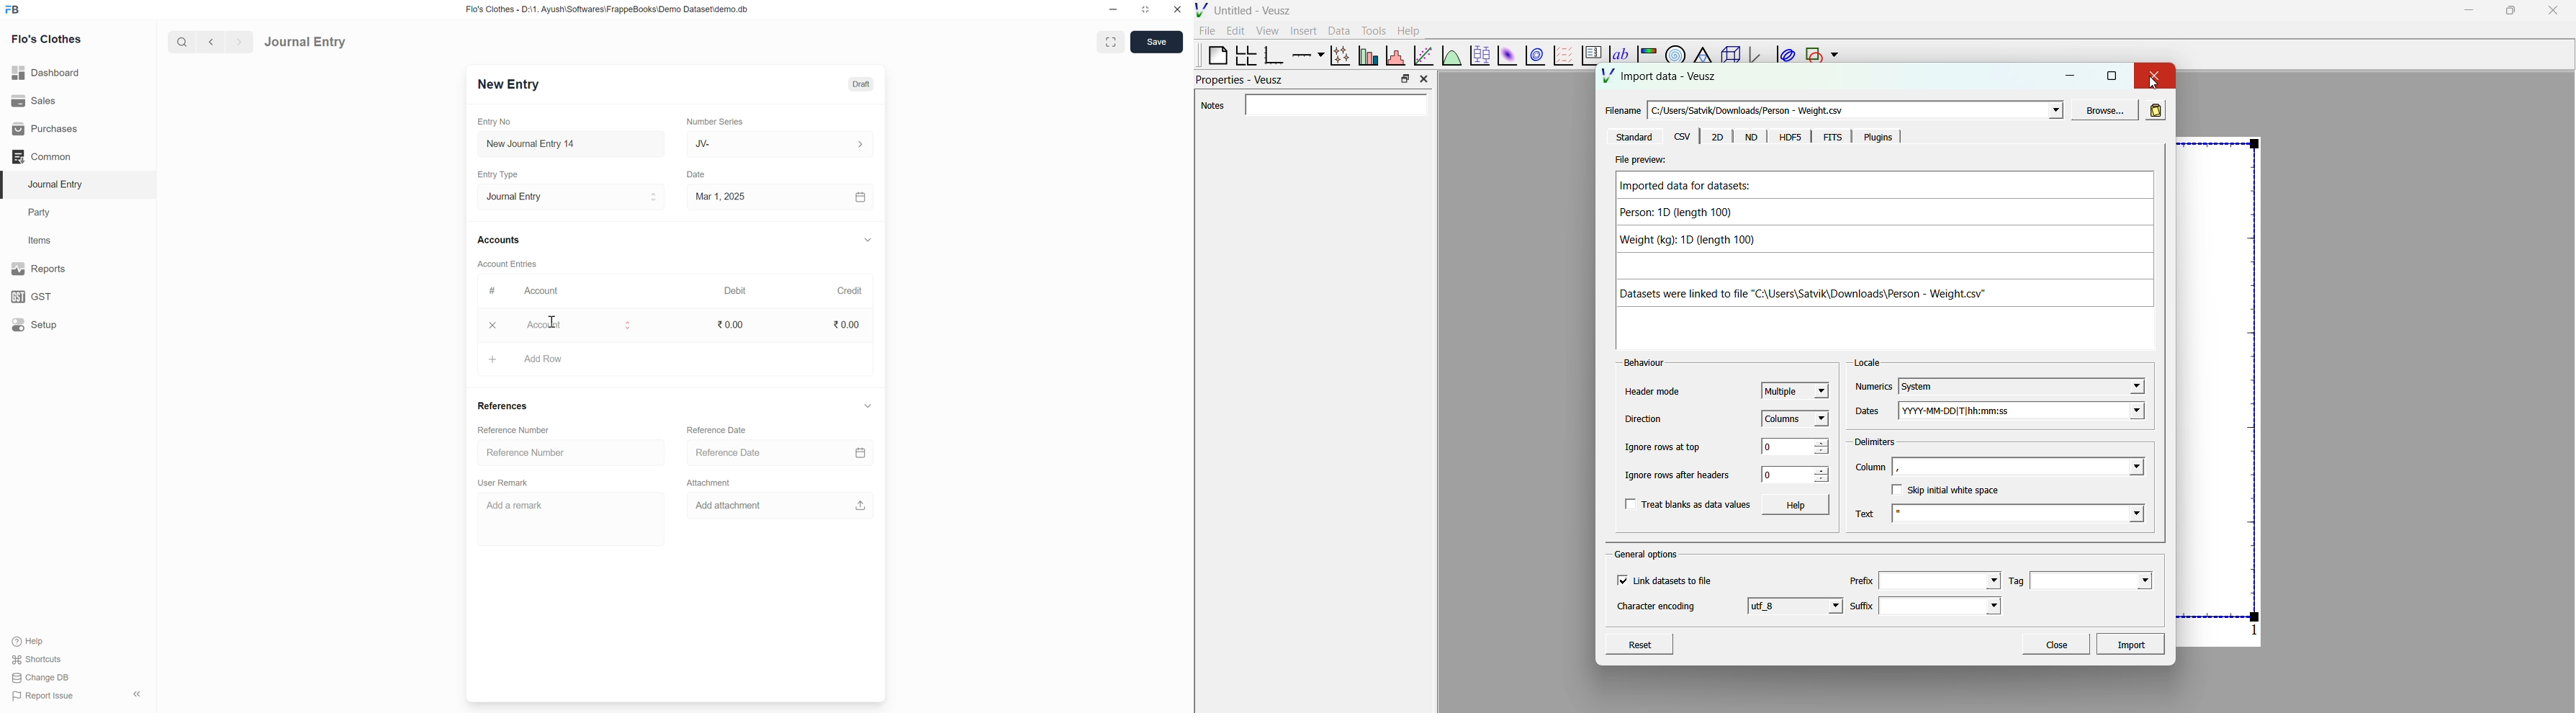 This screenshot has height=728, width=2576. What do you see at coordinates (862, 198) in the screenshot?
I see `calendar` at bounding box center [862, 198].